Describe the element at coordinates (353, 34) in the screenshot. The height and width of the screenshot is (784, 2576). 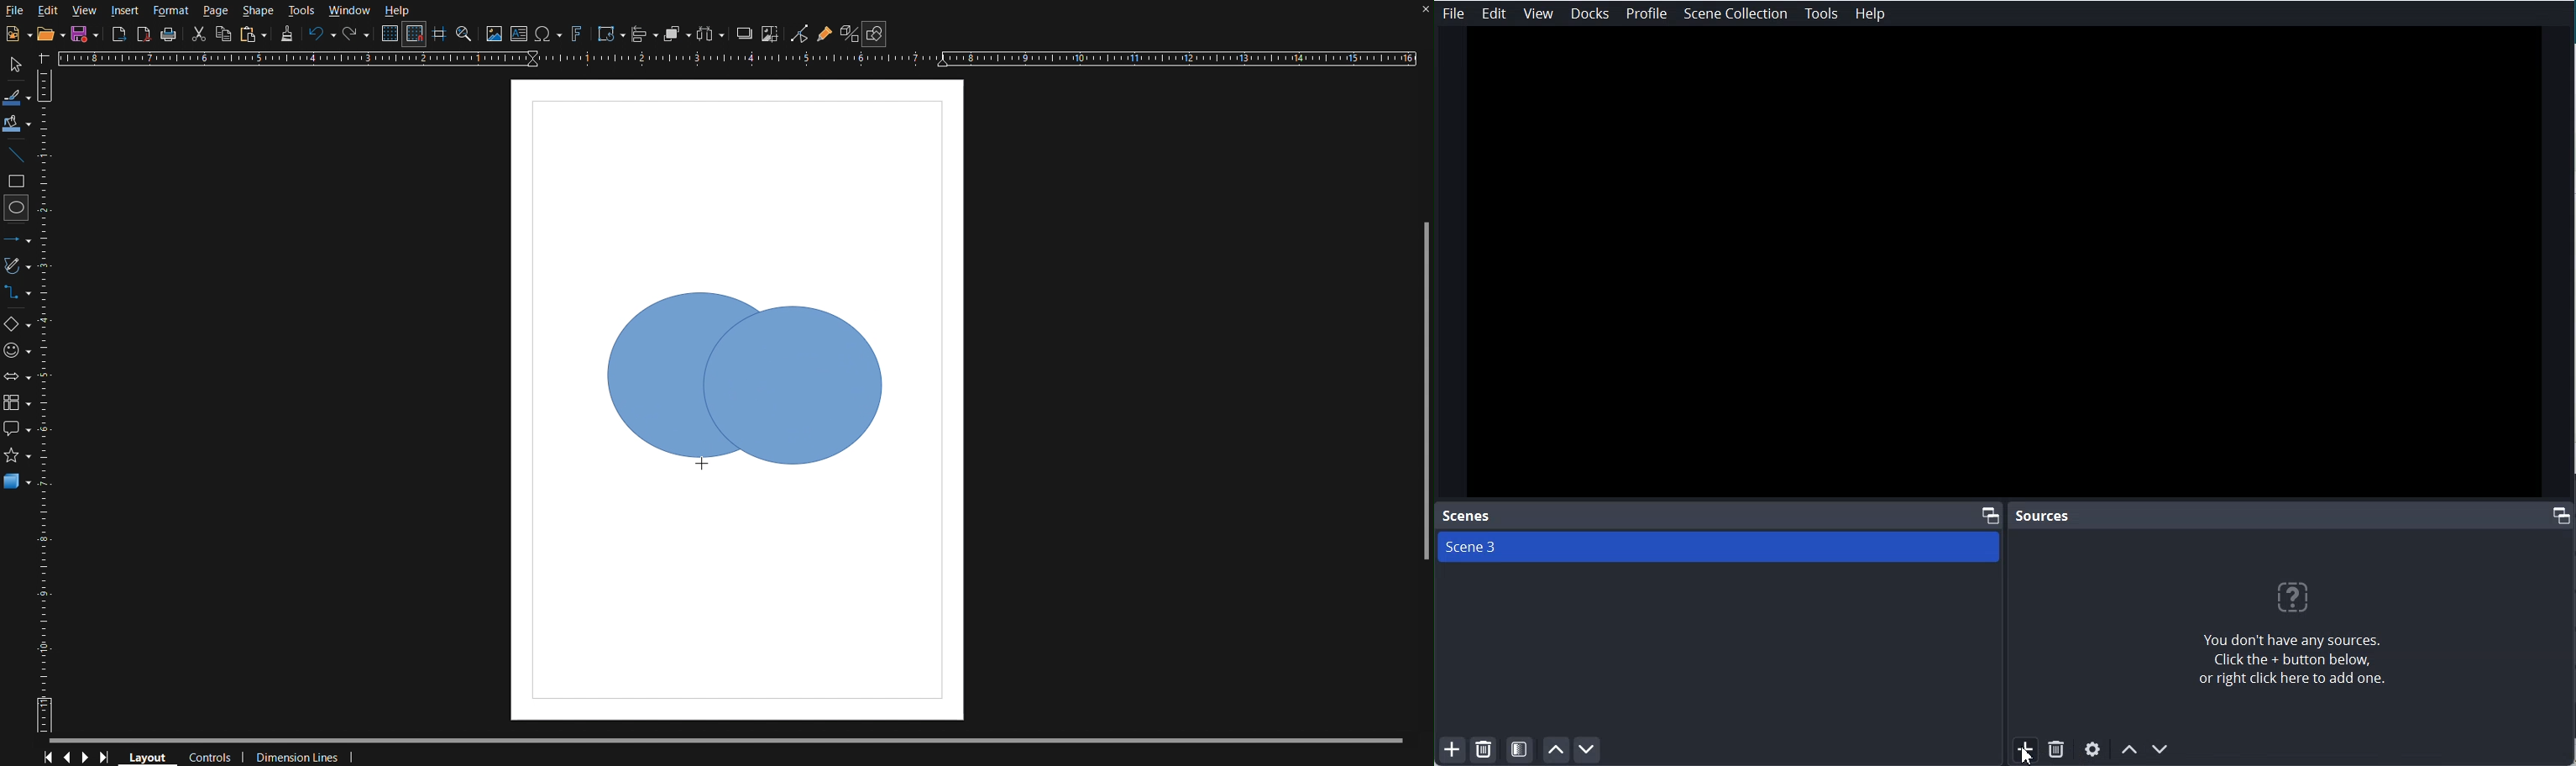
I see `Redo` at that location.